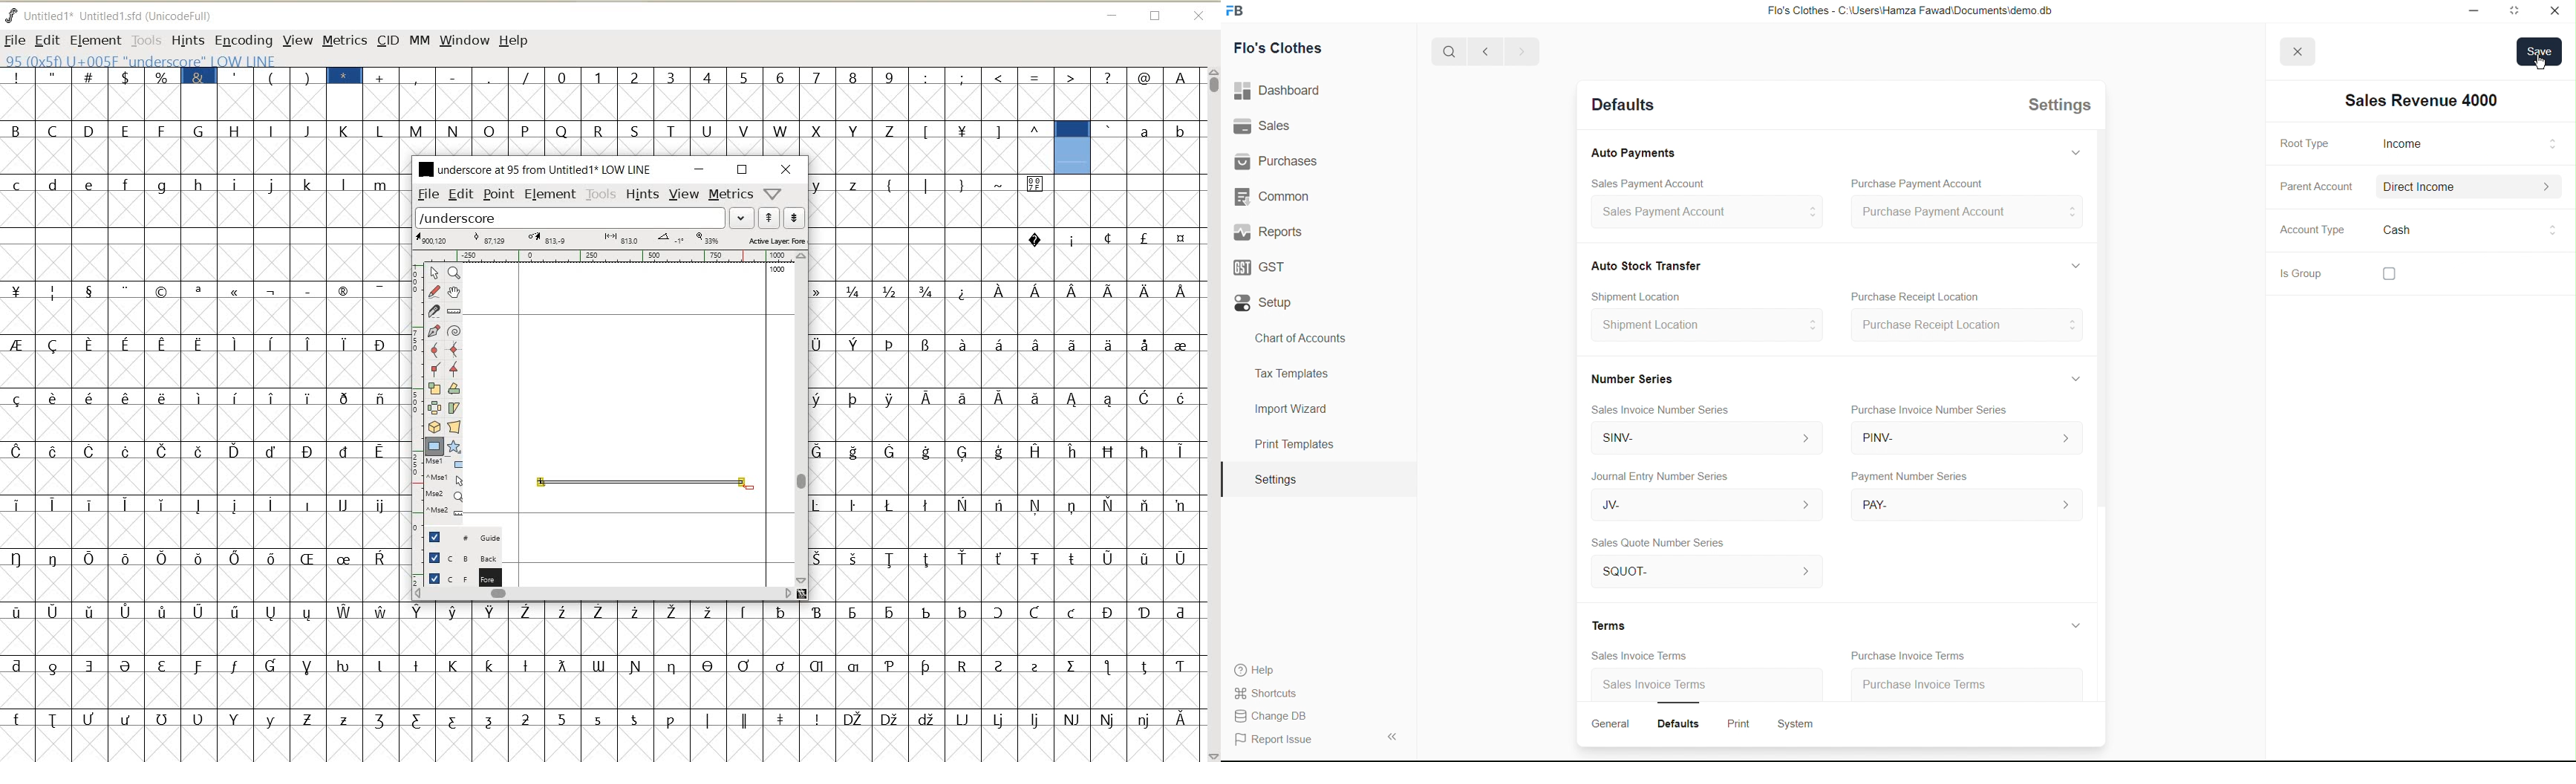  What do you see at coordinates (1741, 722) in the screenshot?
I see `Print` at bounding box center [1741, 722].